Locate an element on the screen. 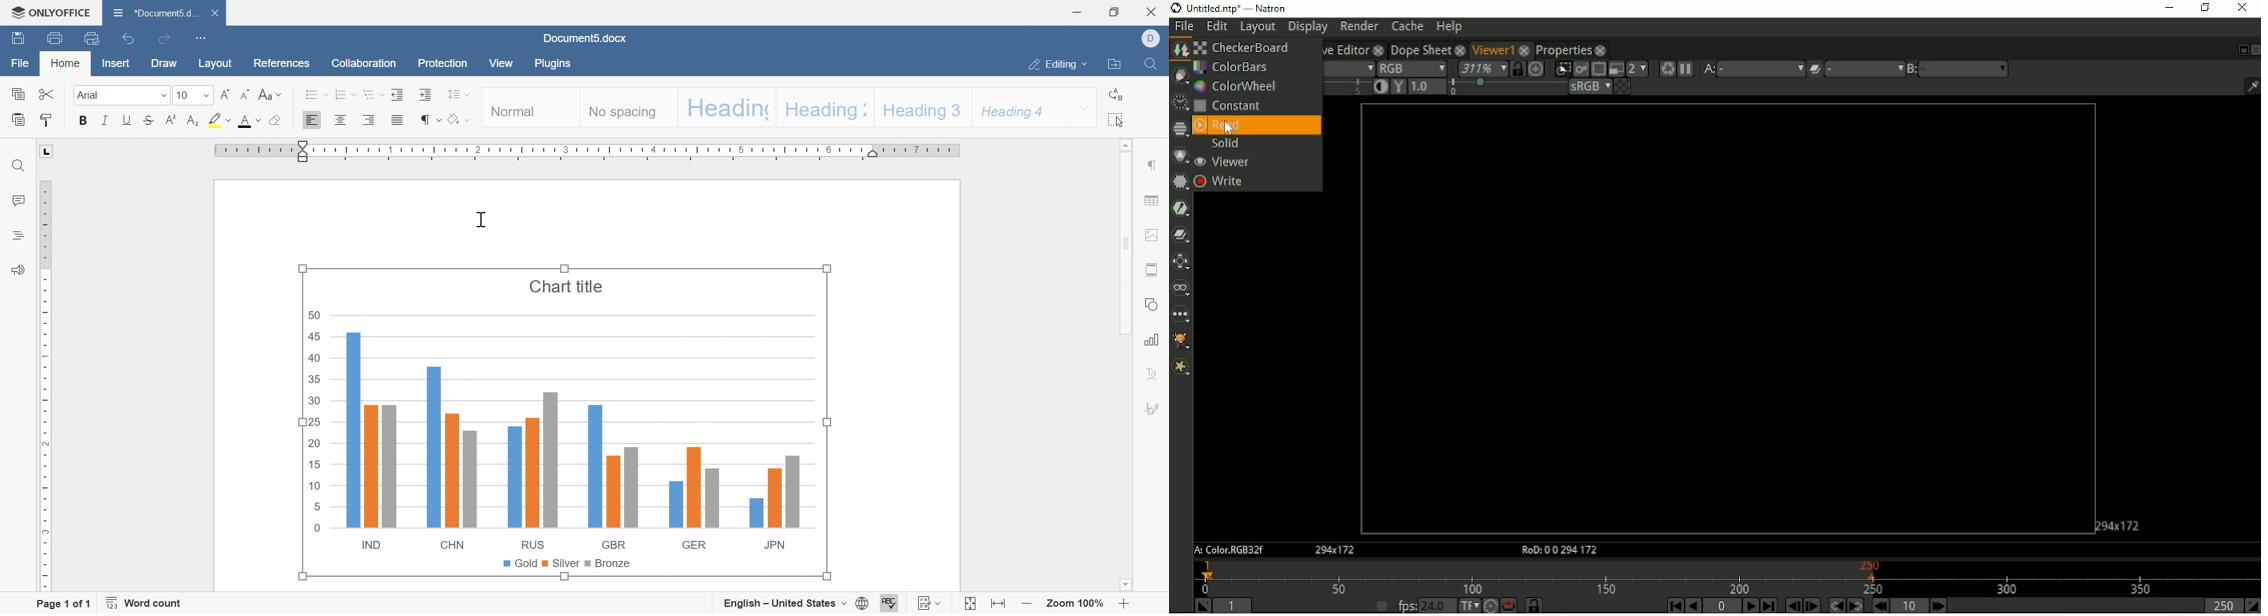 The width and height of the screenshot is (2268, 616). Cursor is located at coordinates (481, 219).